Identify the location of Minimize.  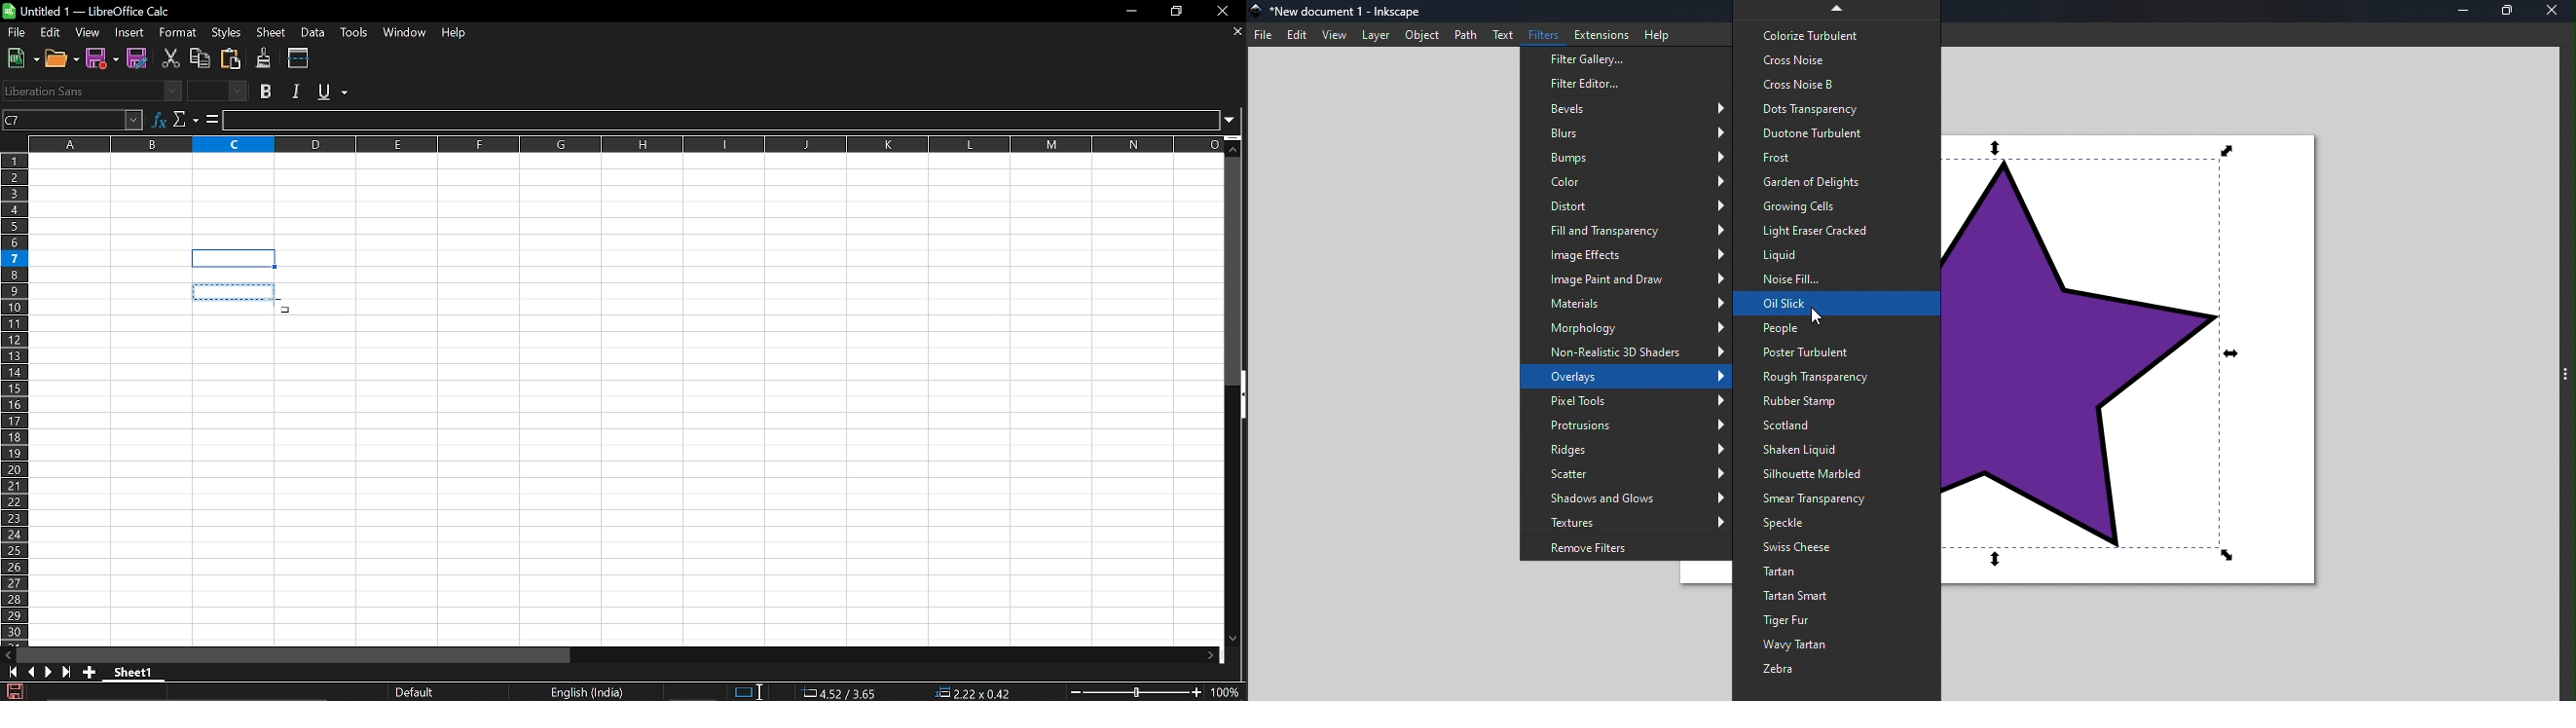
(1127, 11).